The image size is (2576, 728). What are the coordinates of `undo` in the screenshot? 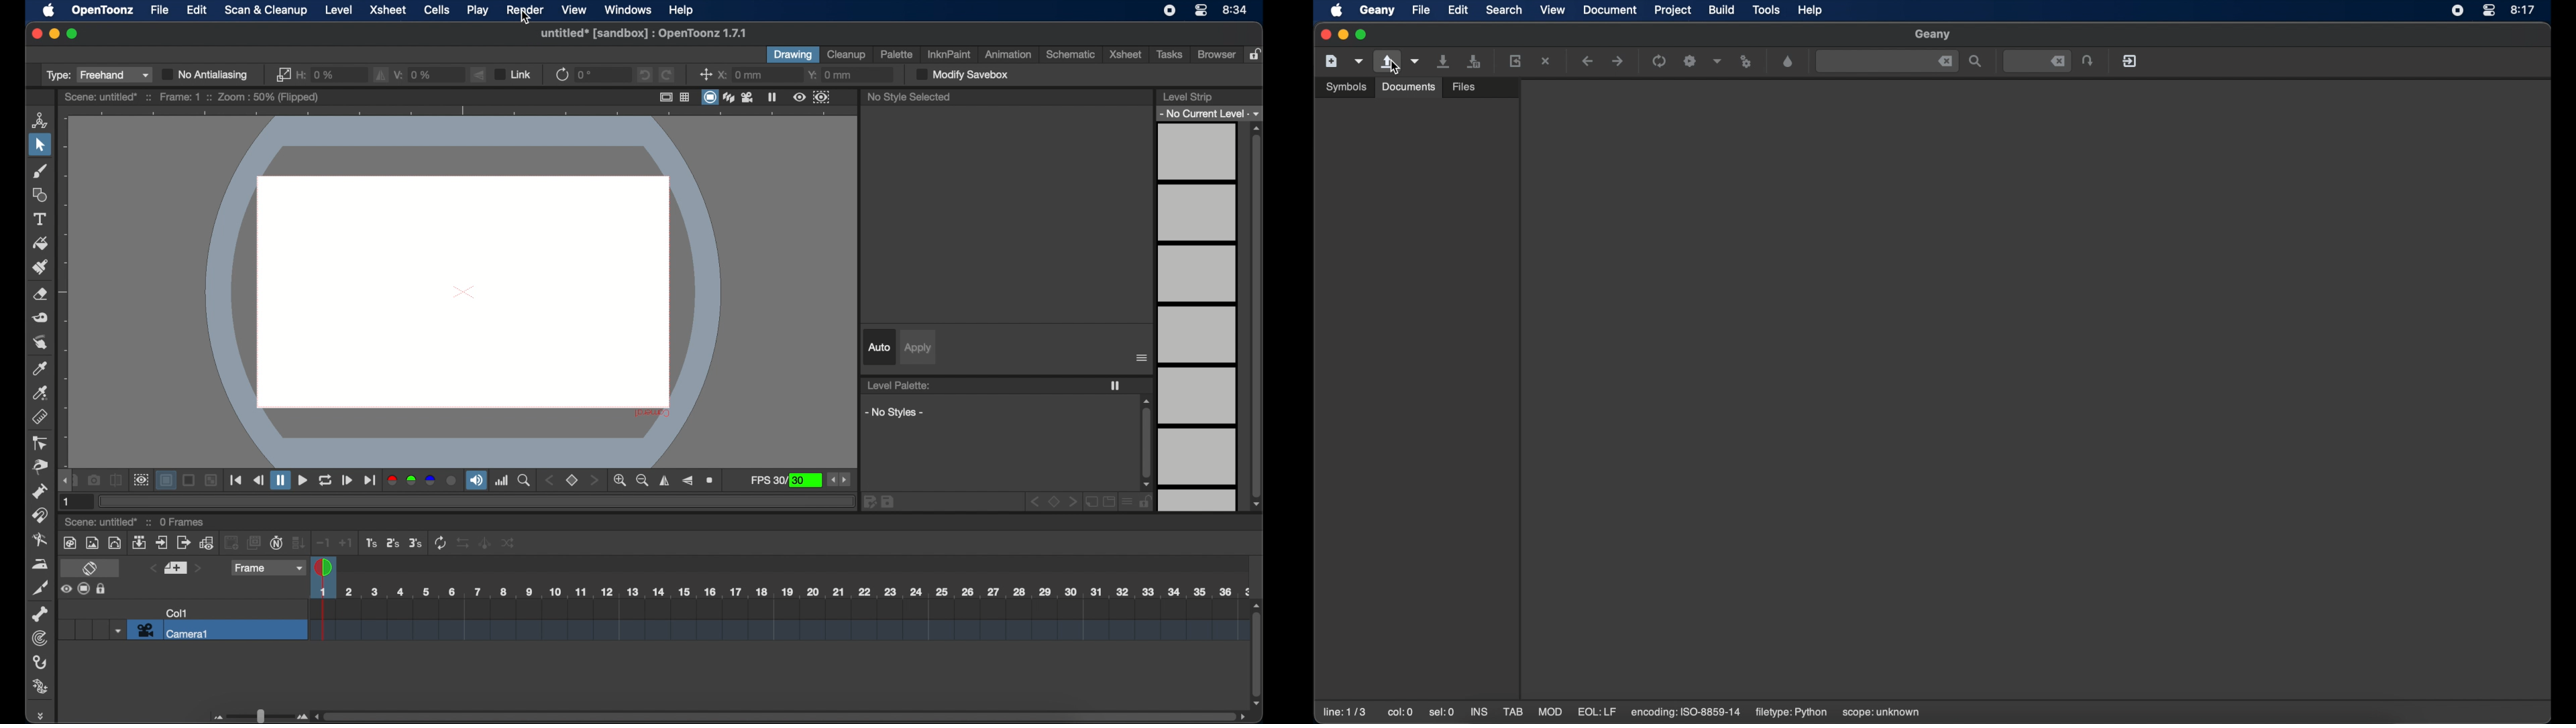 It's located at (643, 74).